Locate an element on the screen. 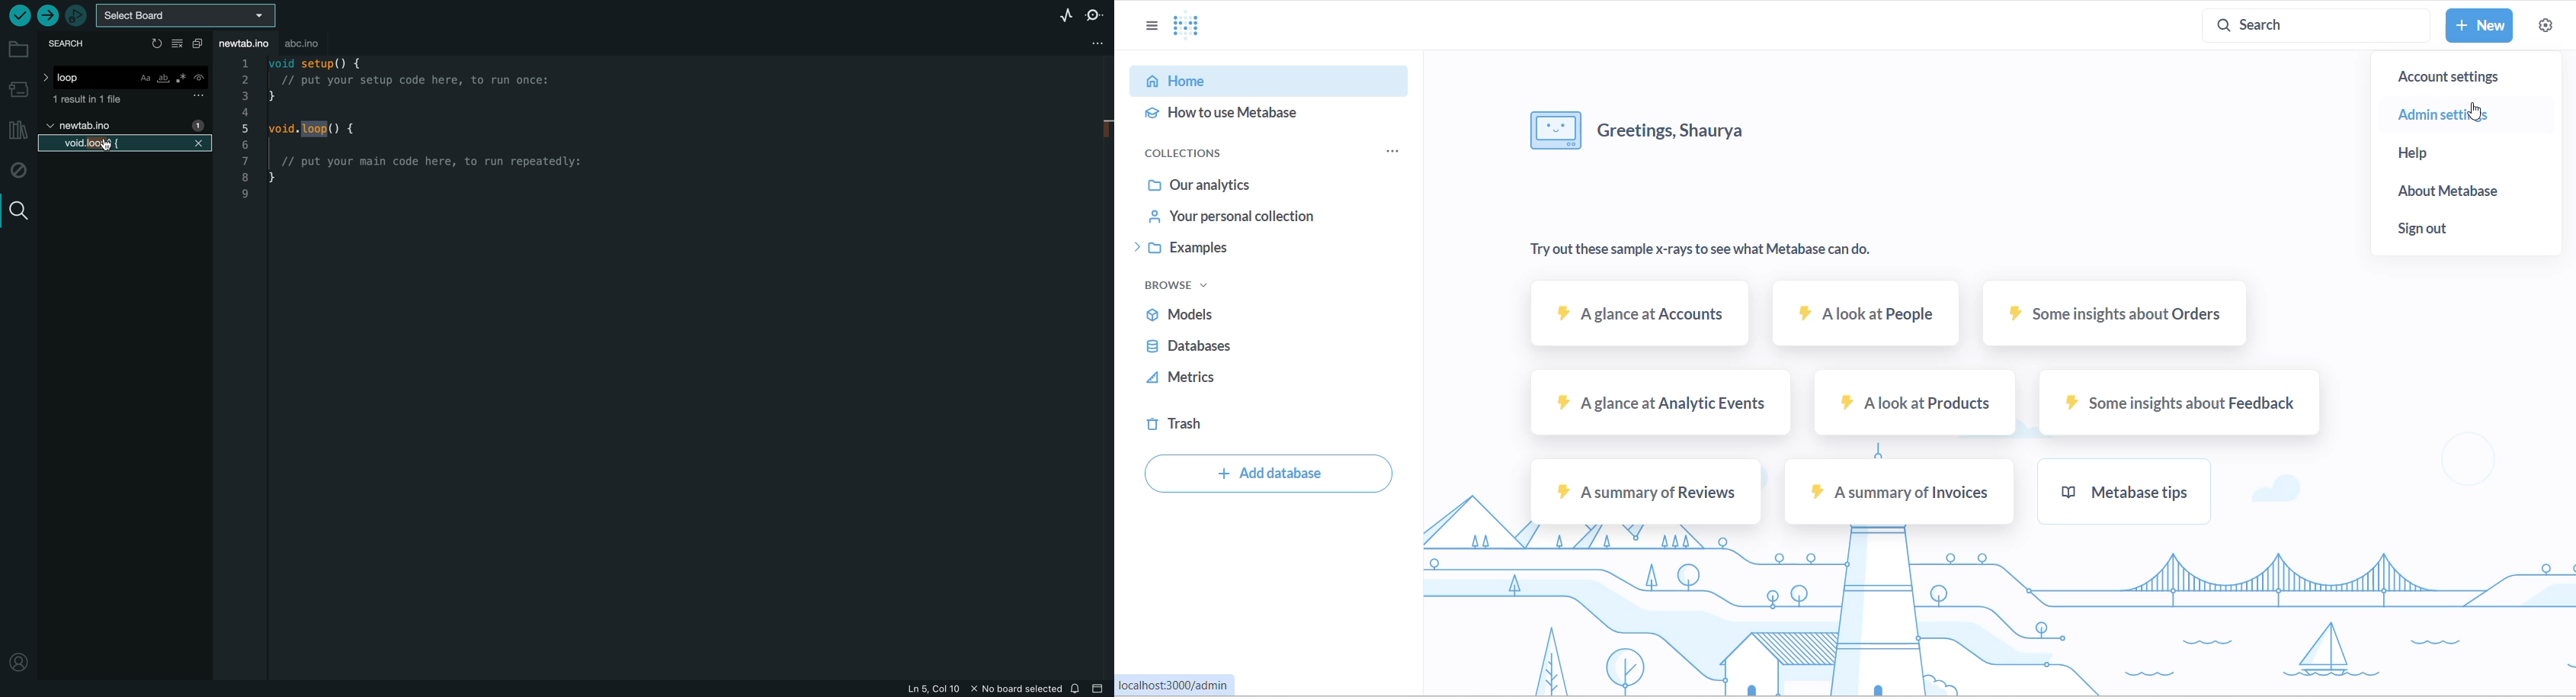 This screenshot has width=2576, height=700. A look at products sample is located at coordinates (1910, 400).